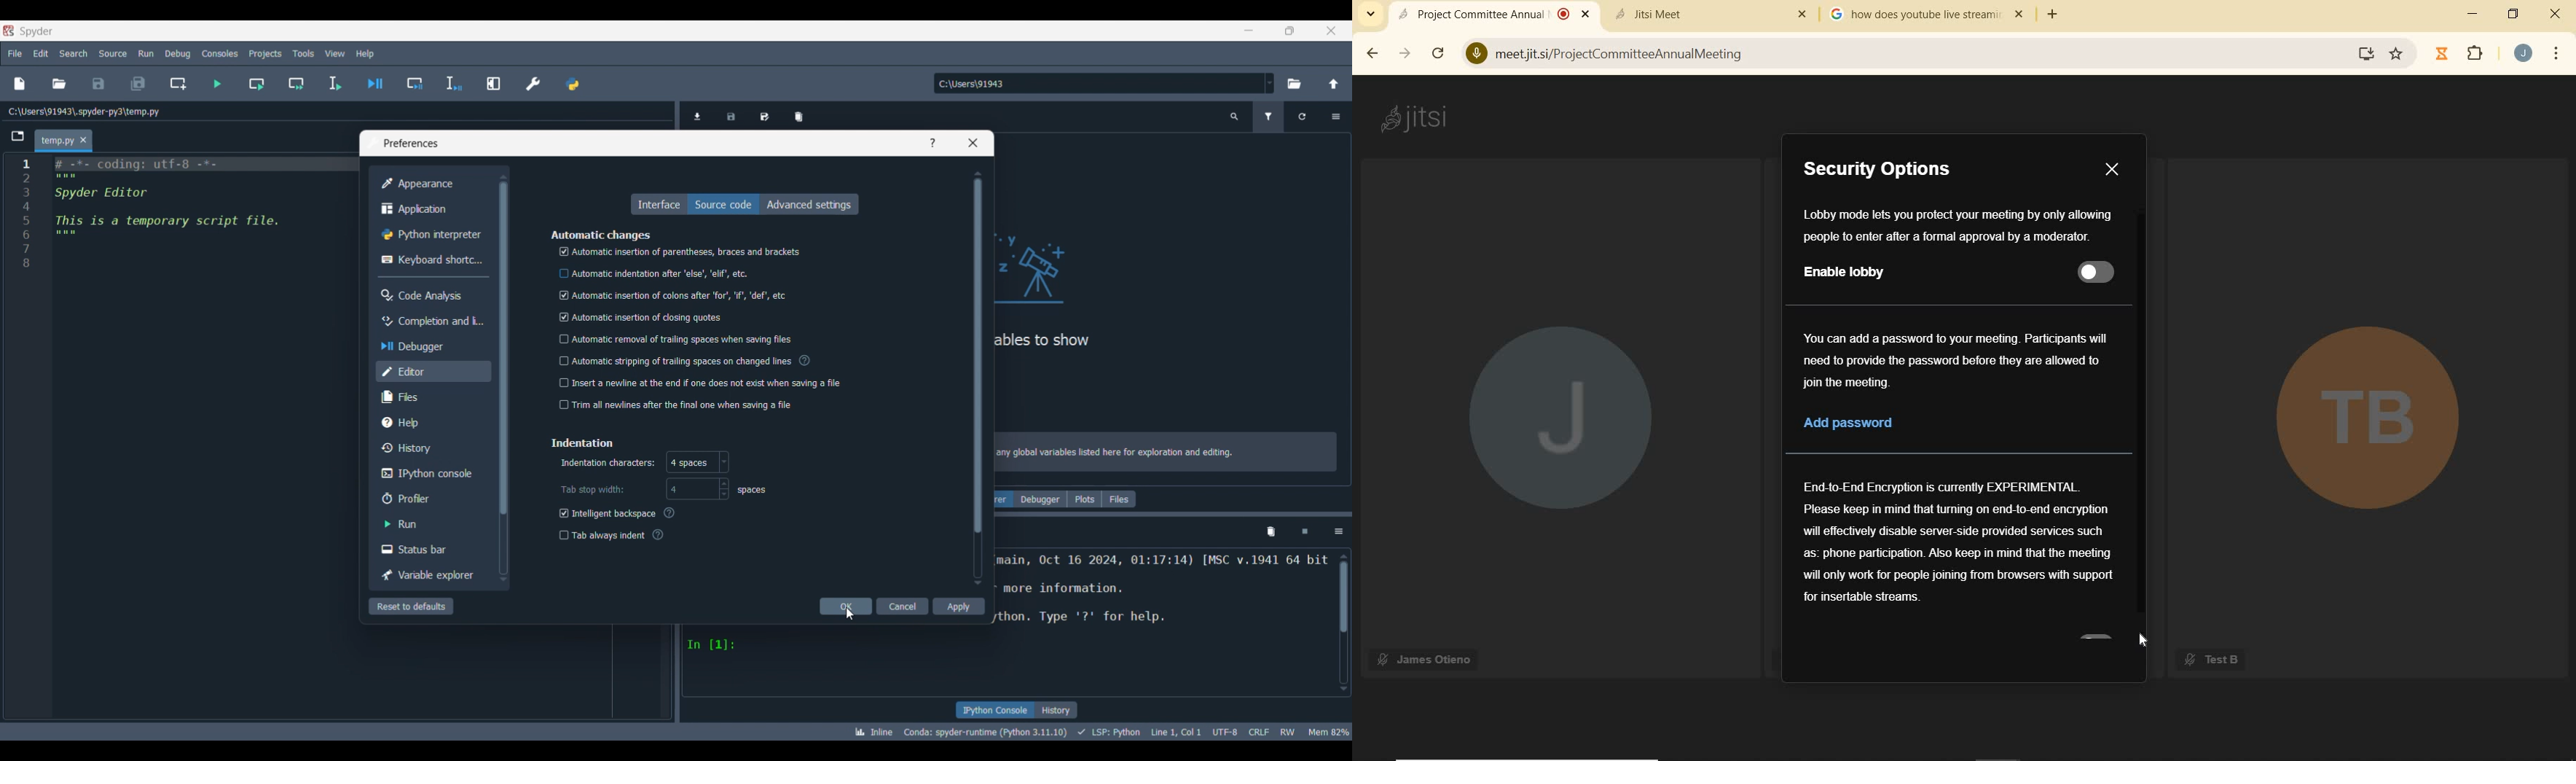 Image resolution: width=2576 pixels, height=784 pixels. What do you see at coordinates (296, 83) in the screenshot?
I see `Run current cell and go to next one` at bounding box center [296, 83].